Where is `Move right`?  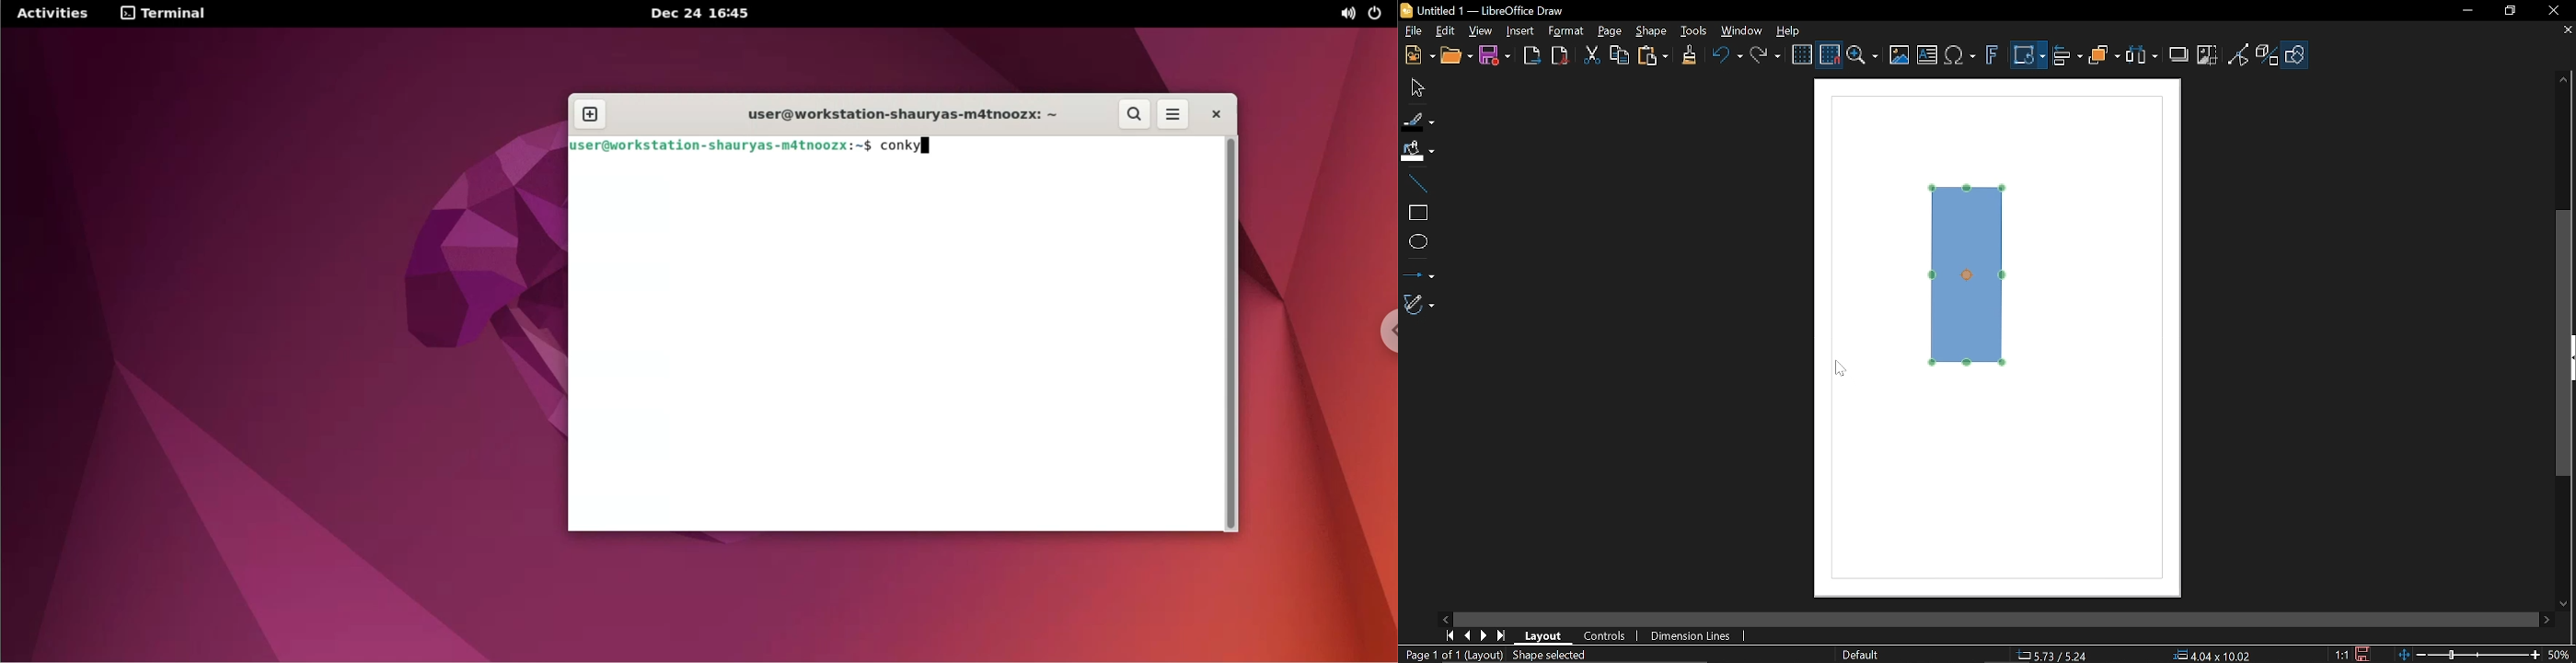
Move right is located at coordinates (2548, 621).